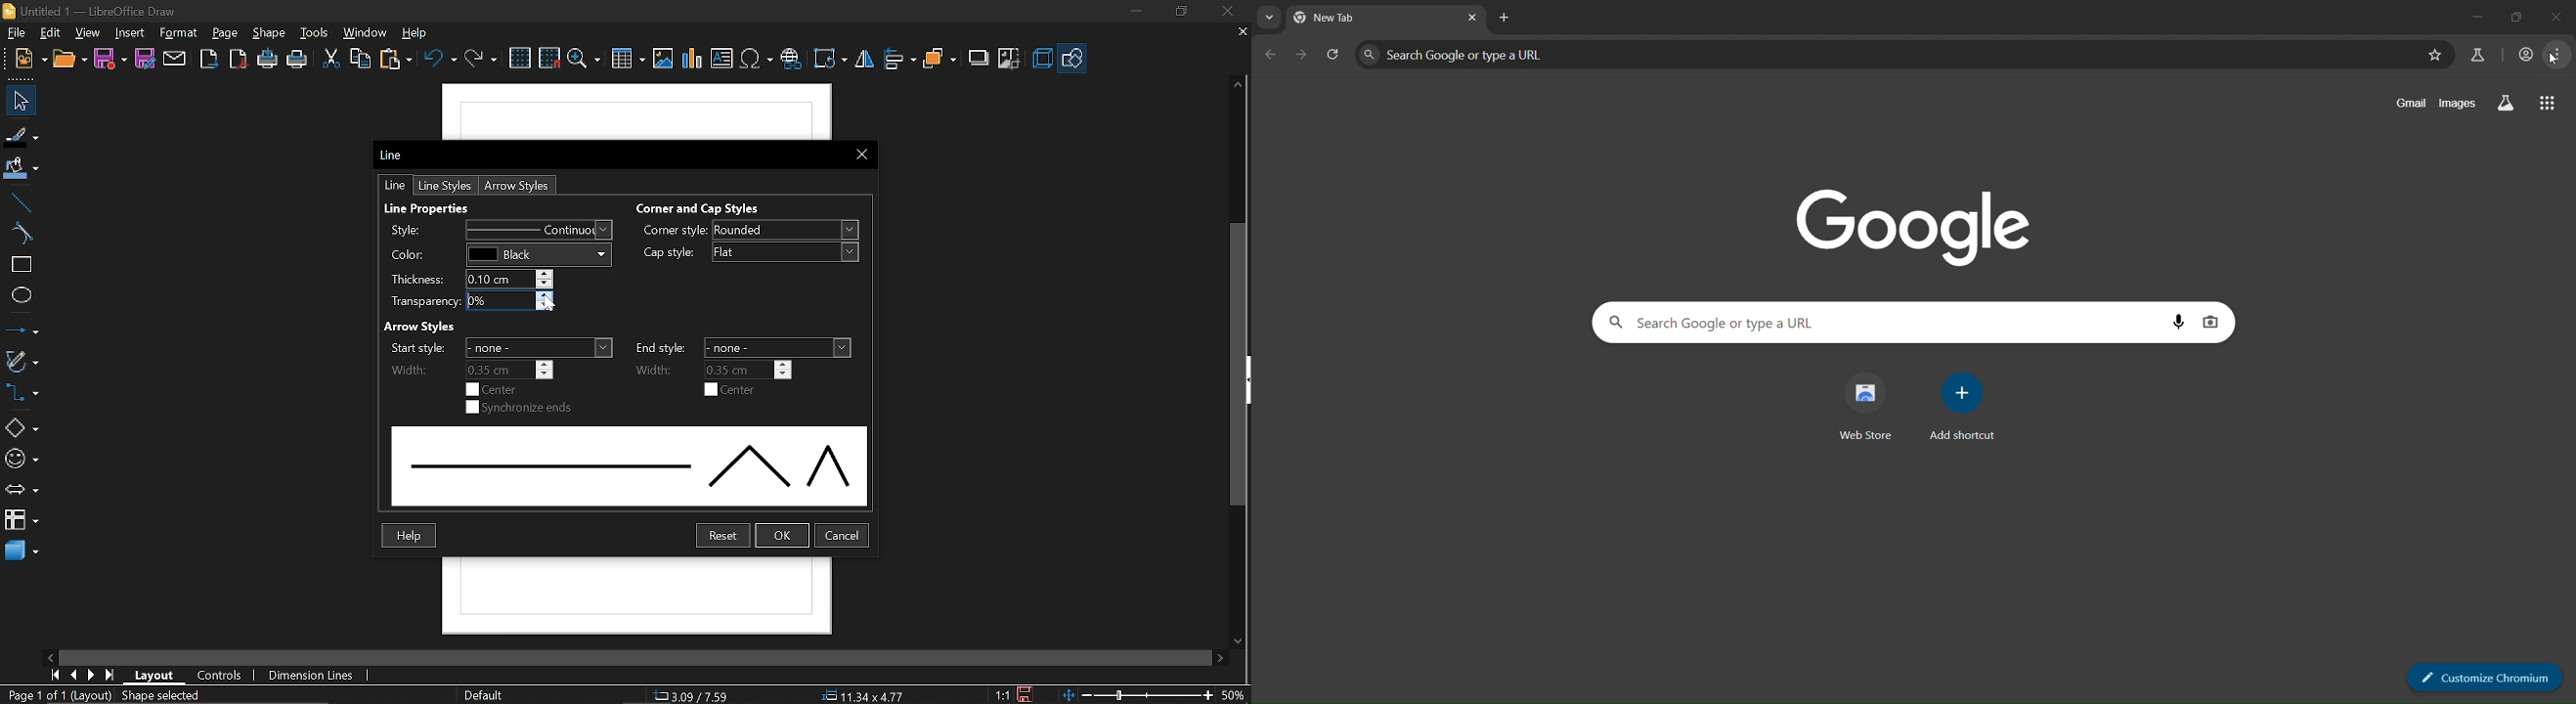  What do you see at coordinates (690, 59) in the screenshot?
I see `insert chart` at bounding box center [690, 59].